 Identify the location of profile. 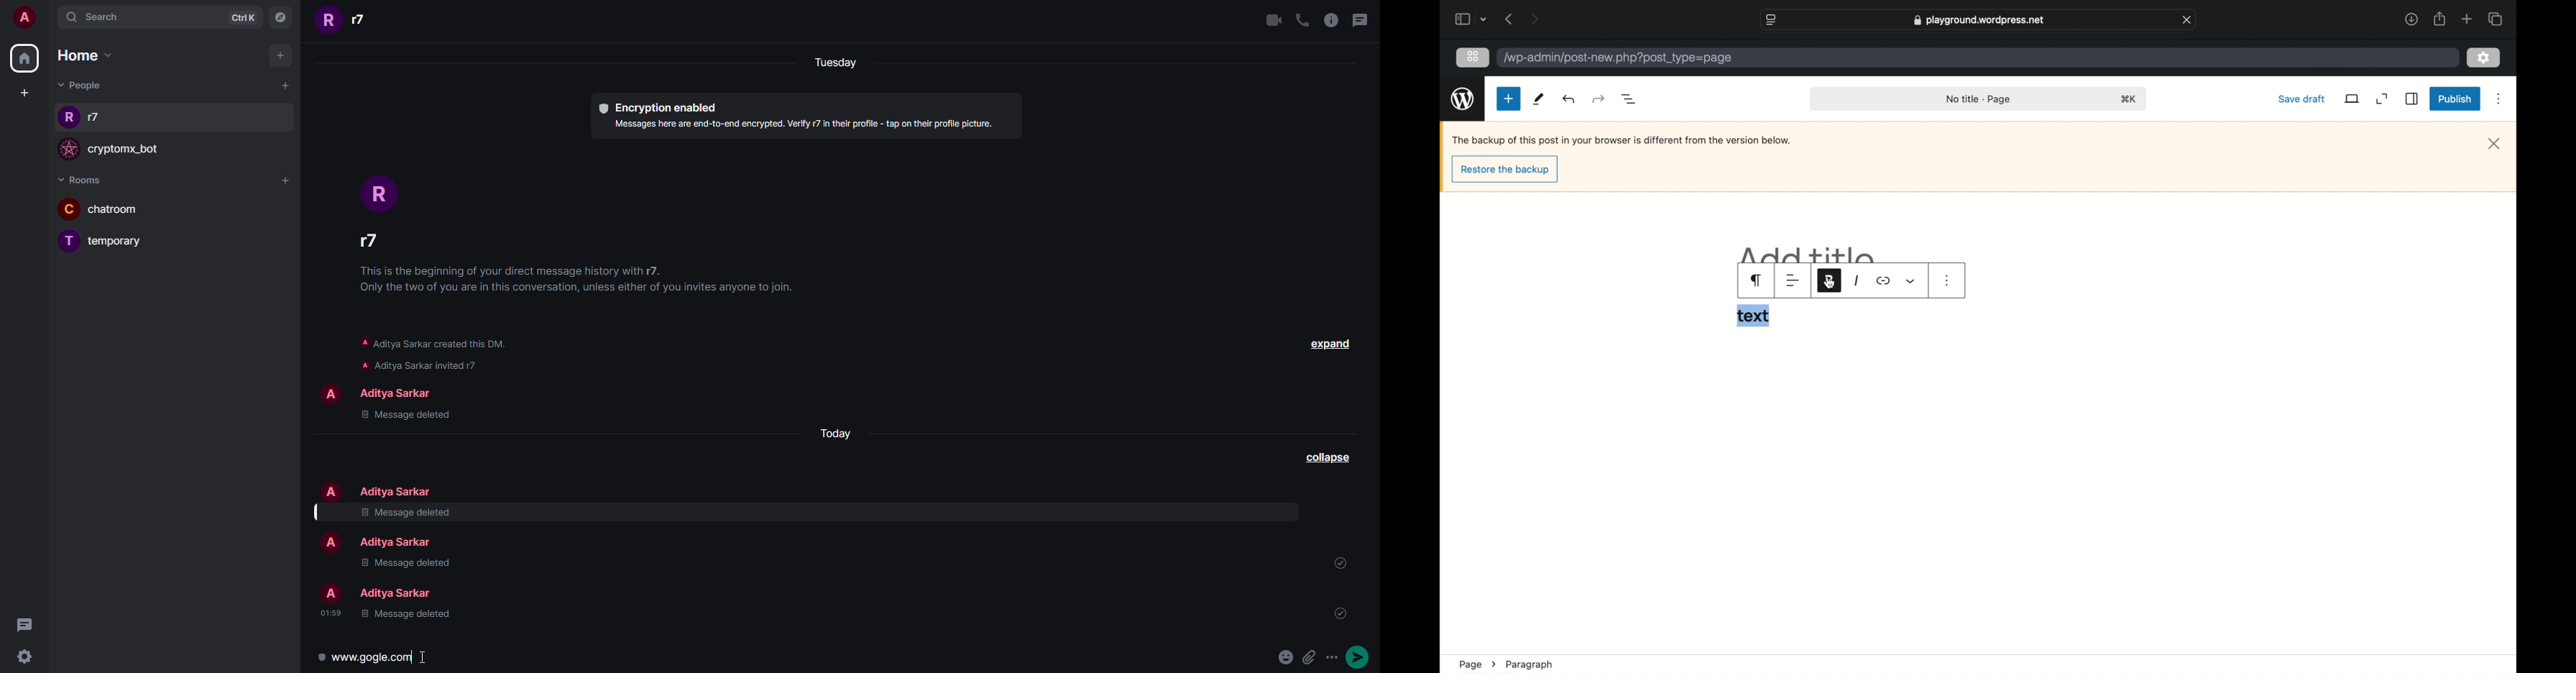
(70, 209).